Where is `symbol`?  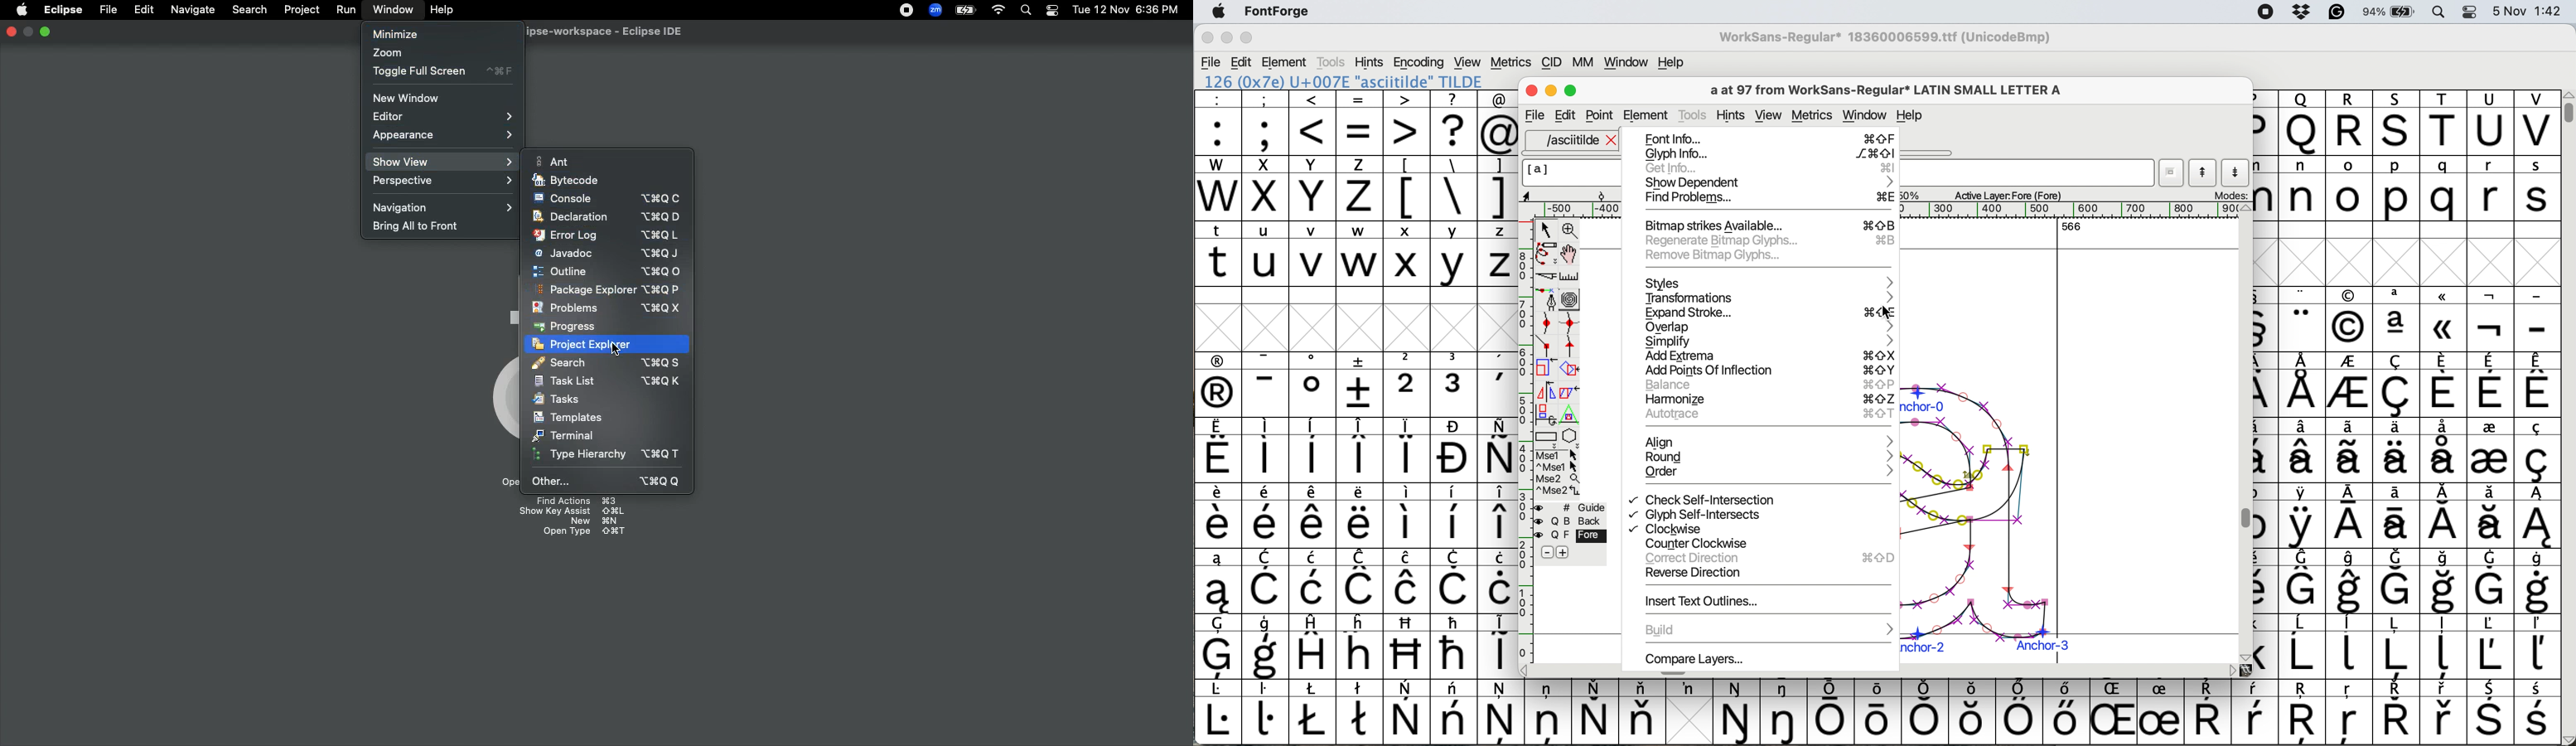 symbol is located at coordinates (1314, 515).